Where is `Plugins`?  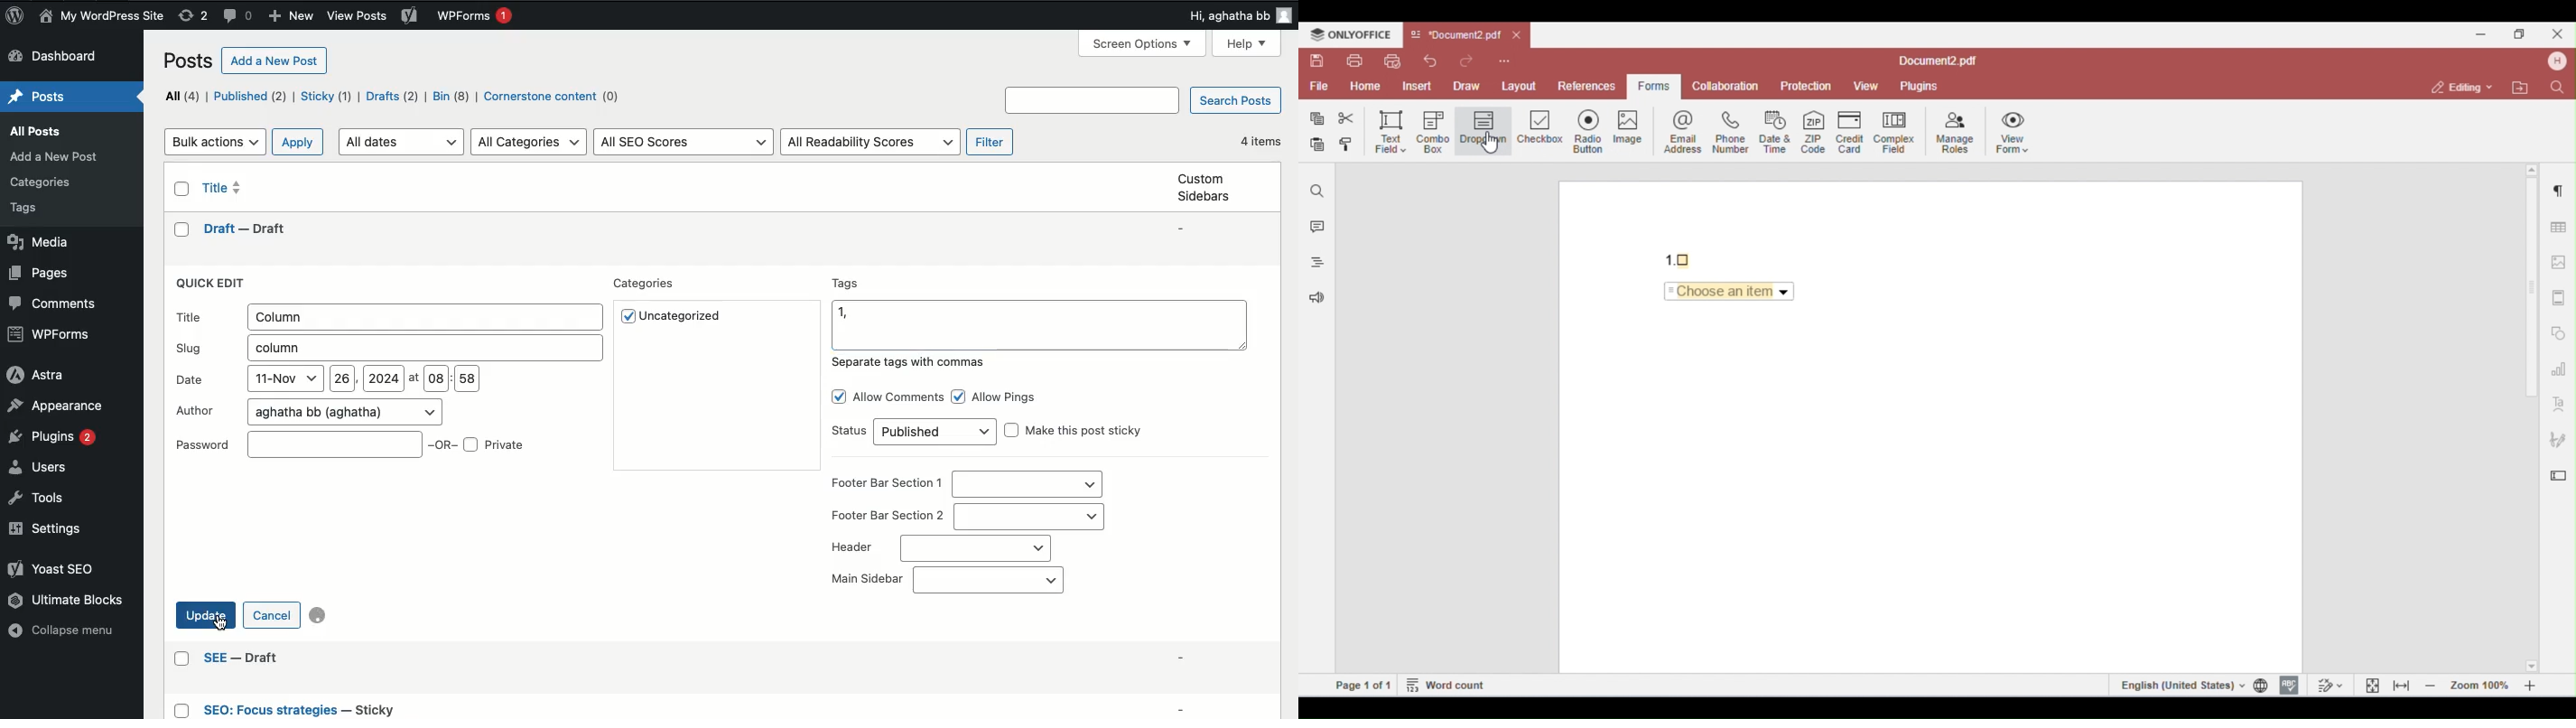
Plugins is located at coordinates (53, 441).